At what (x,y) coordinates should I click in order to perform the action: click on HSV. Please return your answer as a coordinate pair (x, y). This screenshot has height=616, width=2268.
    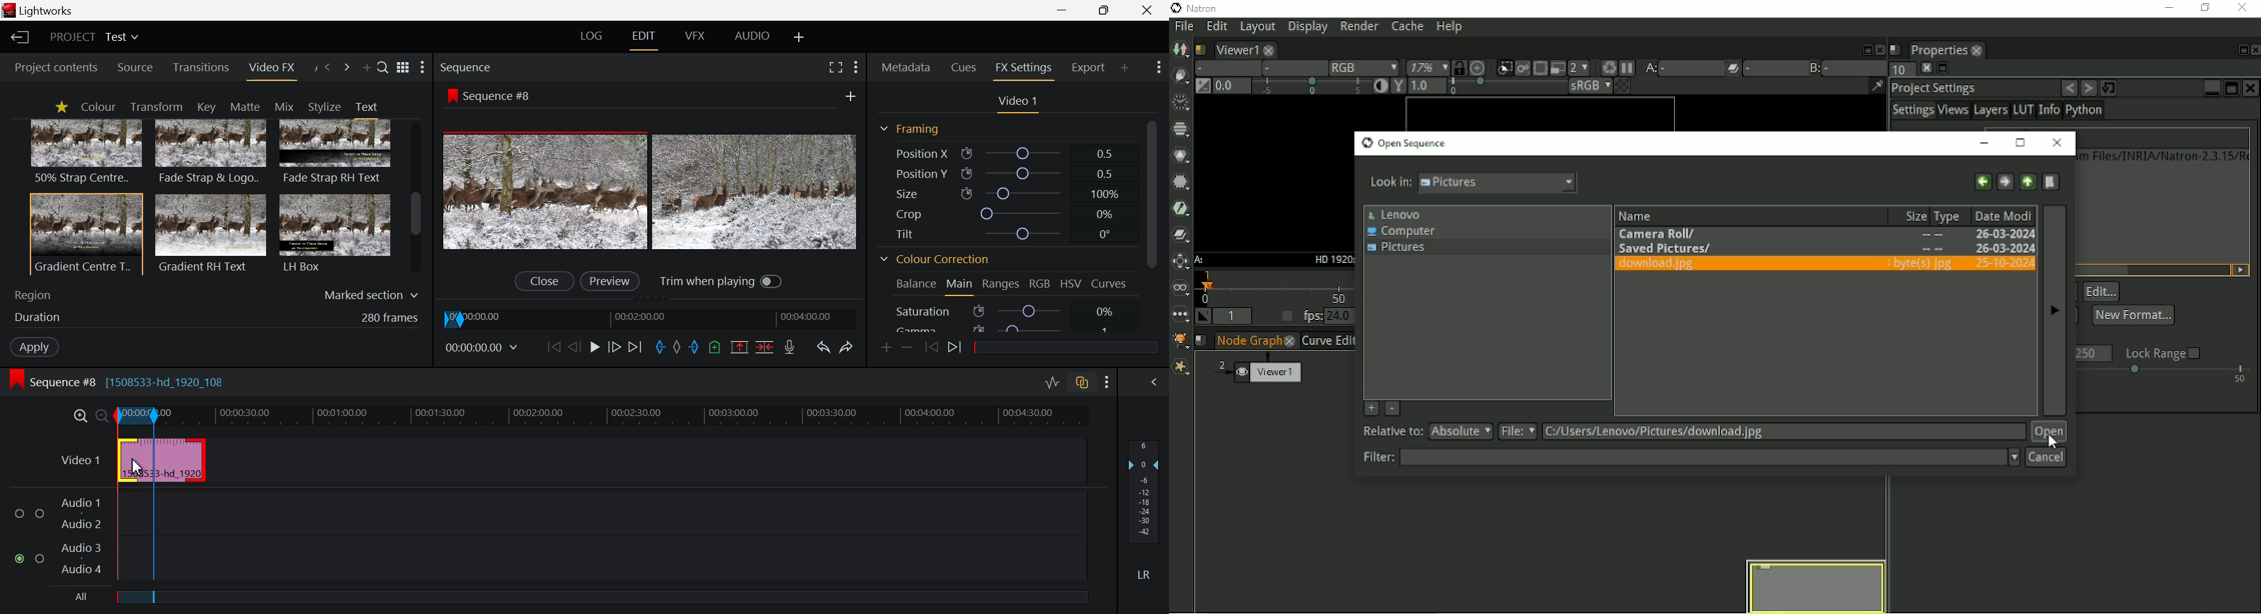
    Looking at the image, I should click on (1073, 284).